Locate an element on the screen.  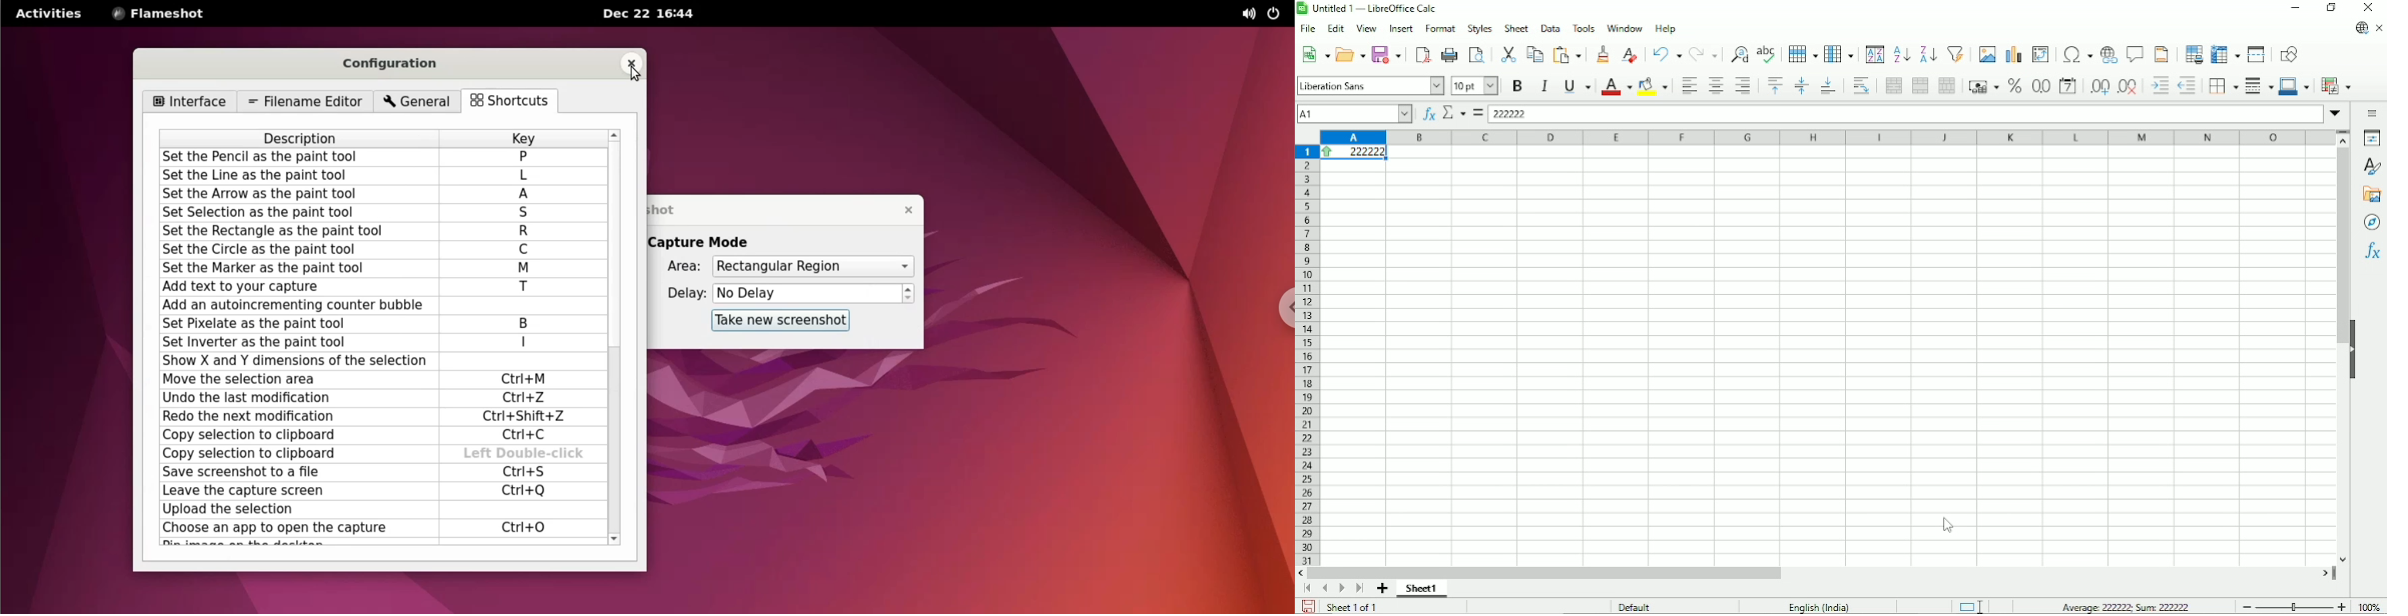
Update available is located at coordinates (2360, 27).